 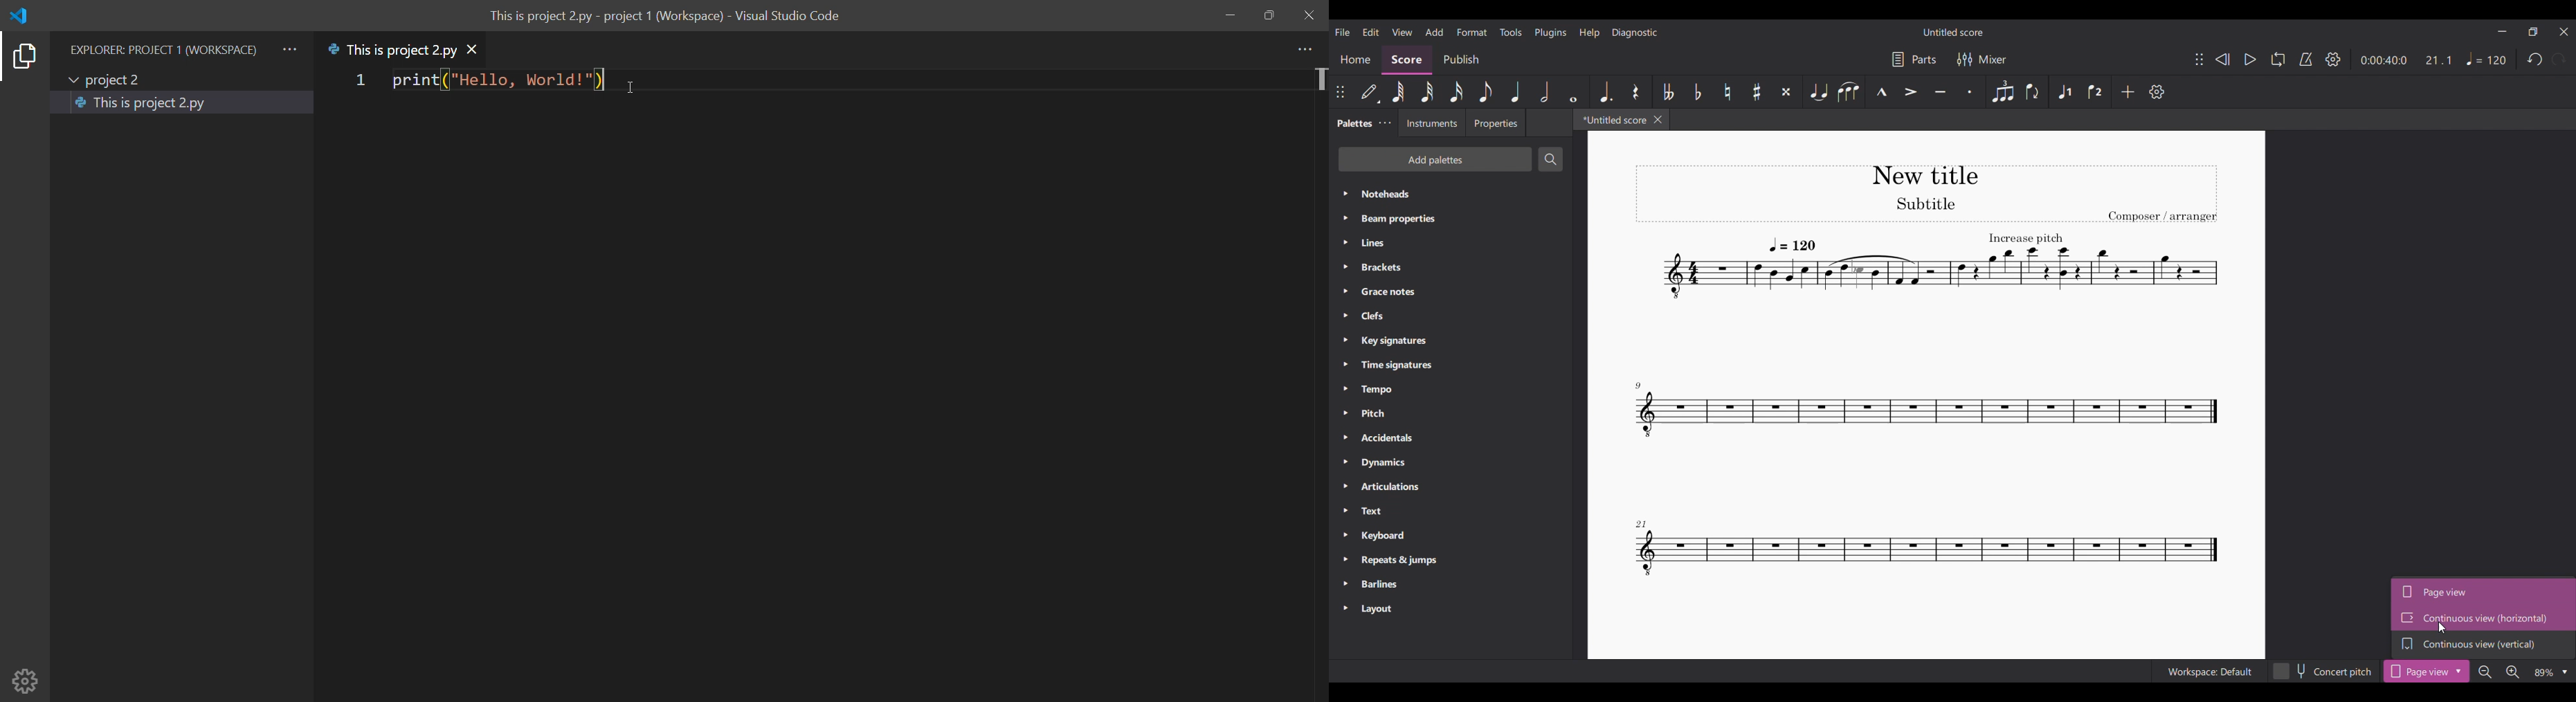 What do you see at coordinates (27, 676) in the screenshot?
I see `setting` at bounding box center [27, 676].